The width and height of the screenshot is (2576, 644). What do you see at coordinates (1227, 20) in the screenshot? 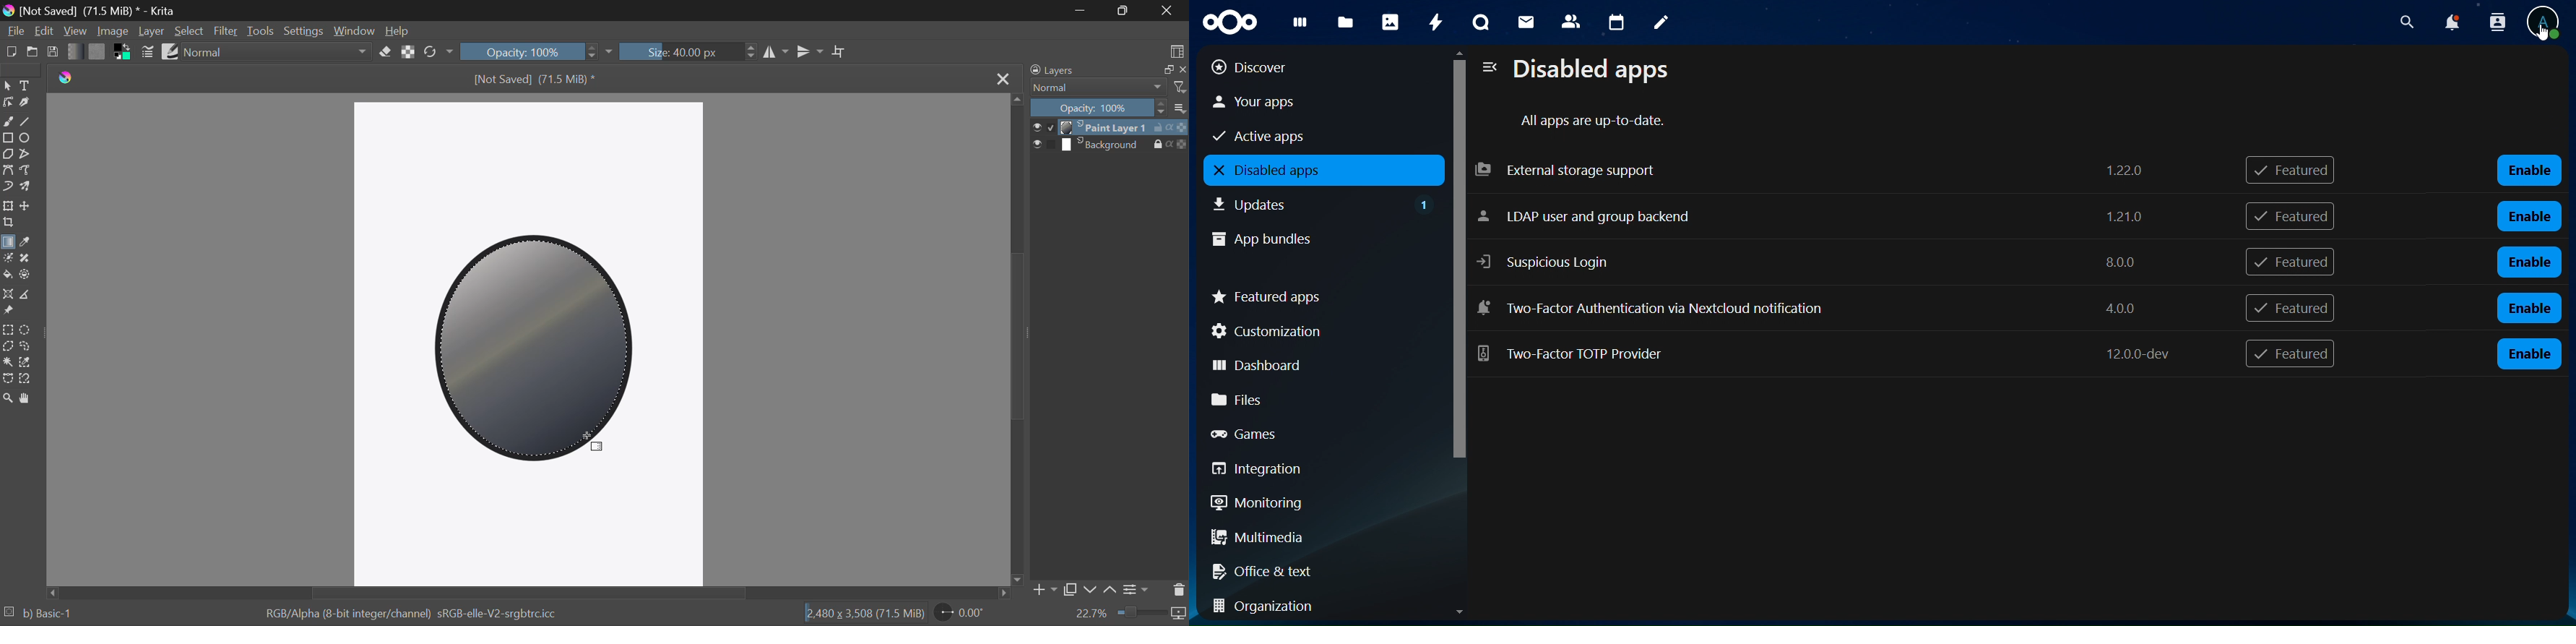
I see `icon` at bounding box center [1227, 20].